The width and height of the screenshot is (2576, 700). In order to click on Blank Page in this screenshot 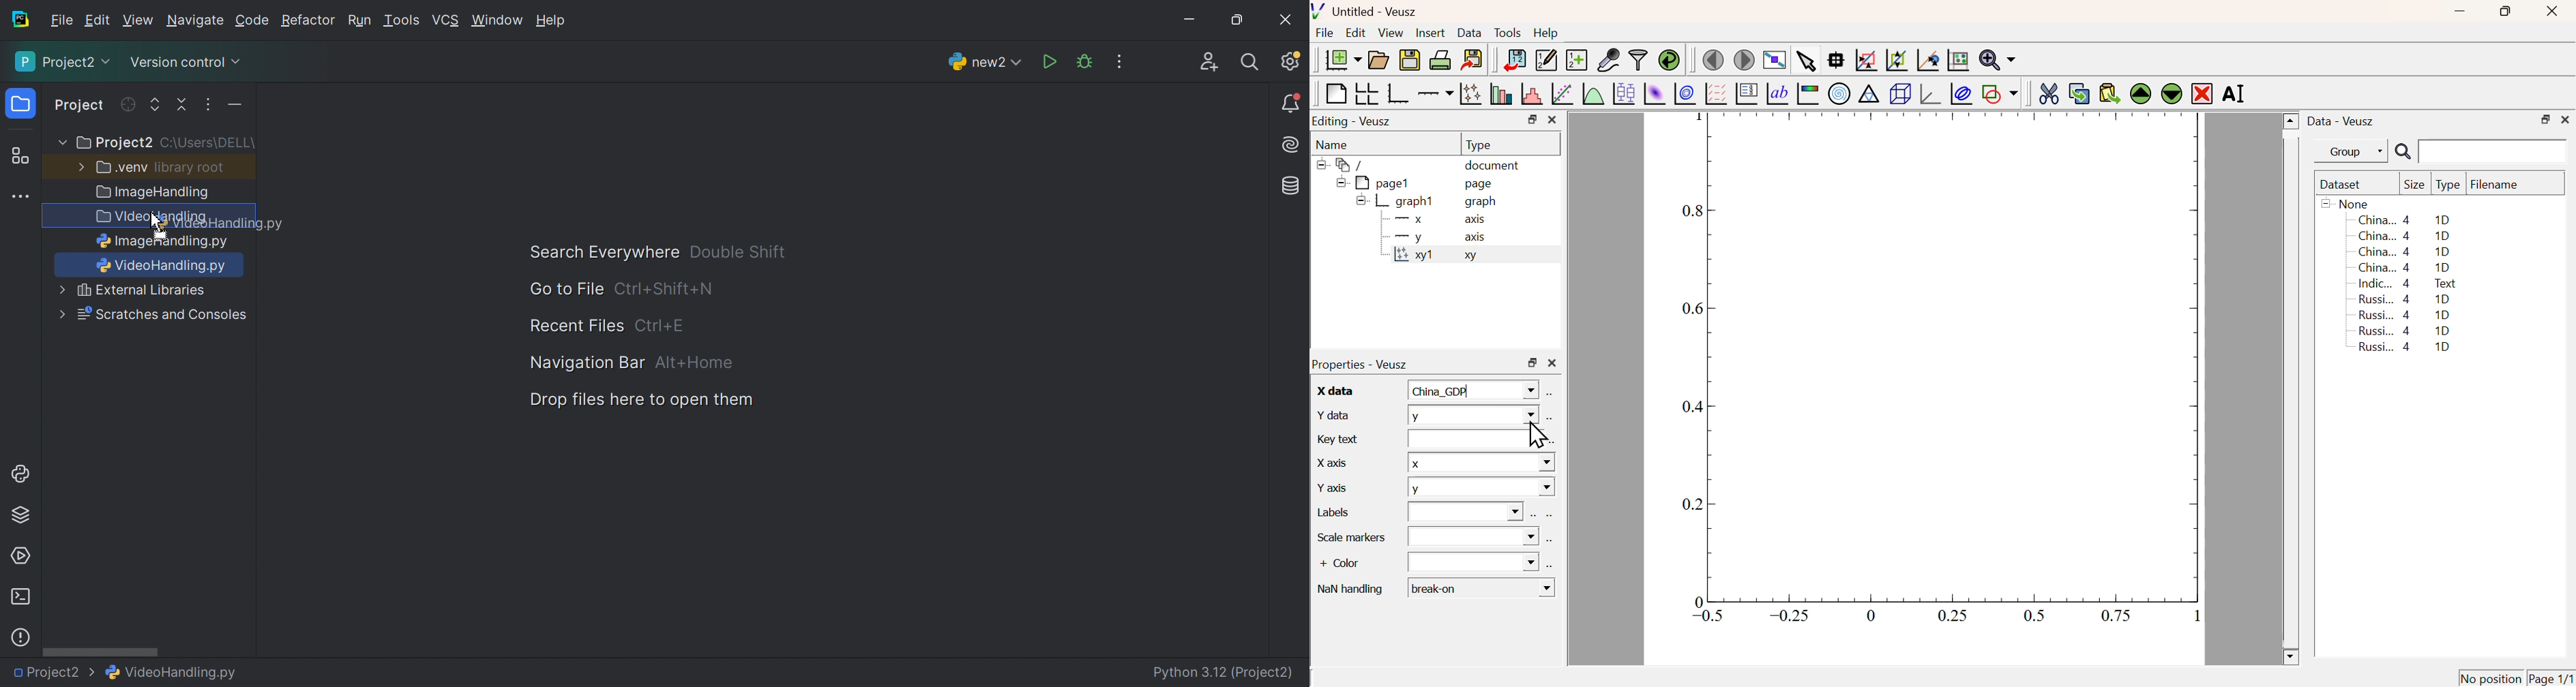, I will do `click(1335, 94)`.